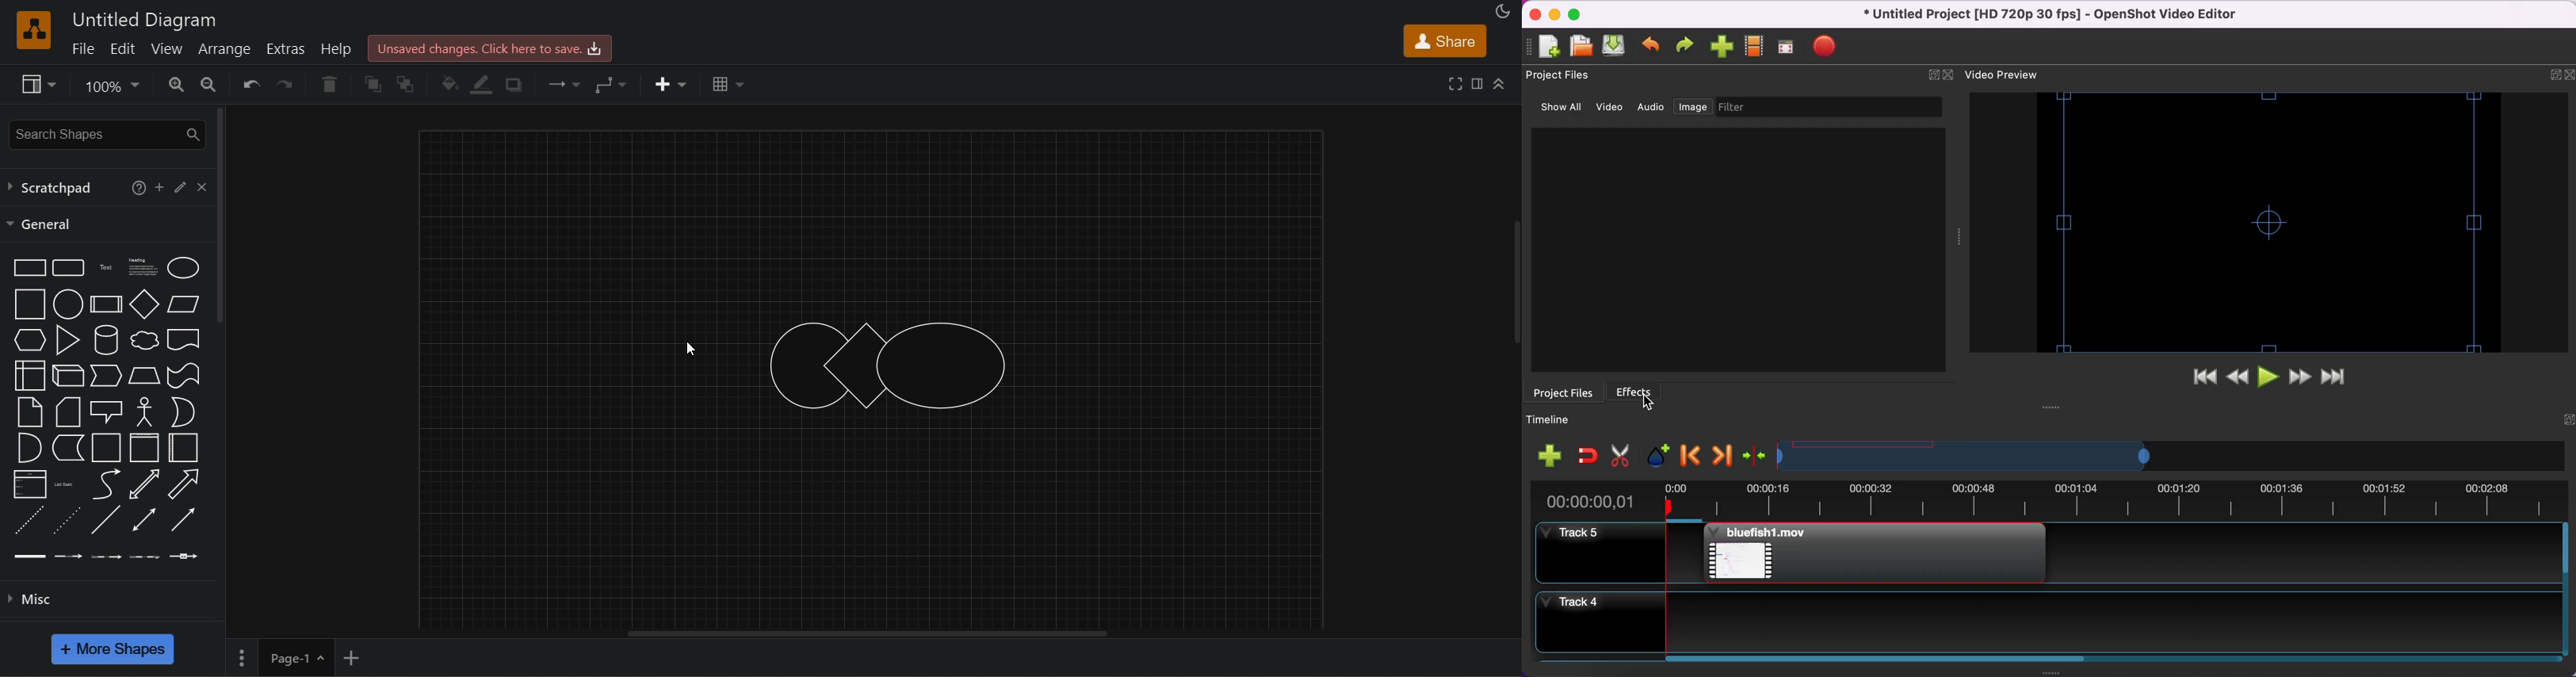 This screenshot has height=700, width=2576. What do you see at coordinates (29, 411) in the screenshot?
I see `note` at bounding box center [29, 411].